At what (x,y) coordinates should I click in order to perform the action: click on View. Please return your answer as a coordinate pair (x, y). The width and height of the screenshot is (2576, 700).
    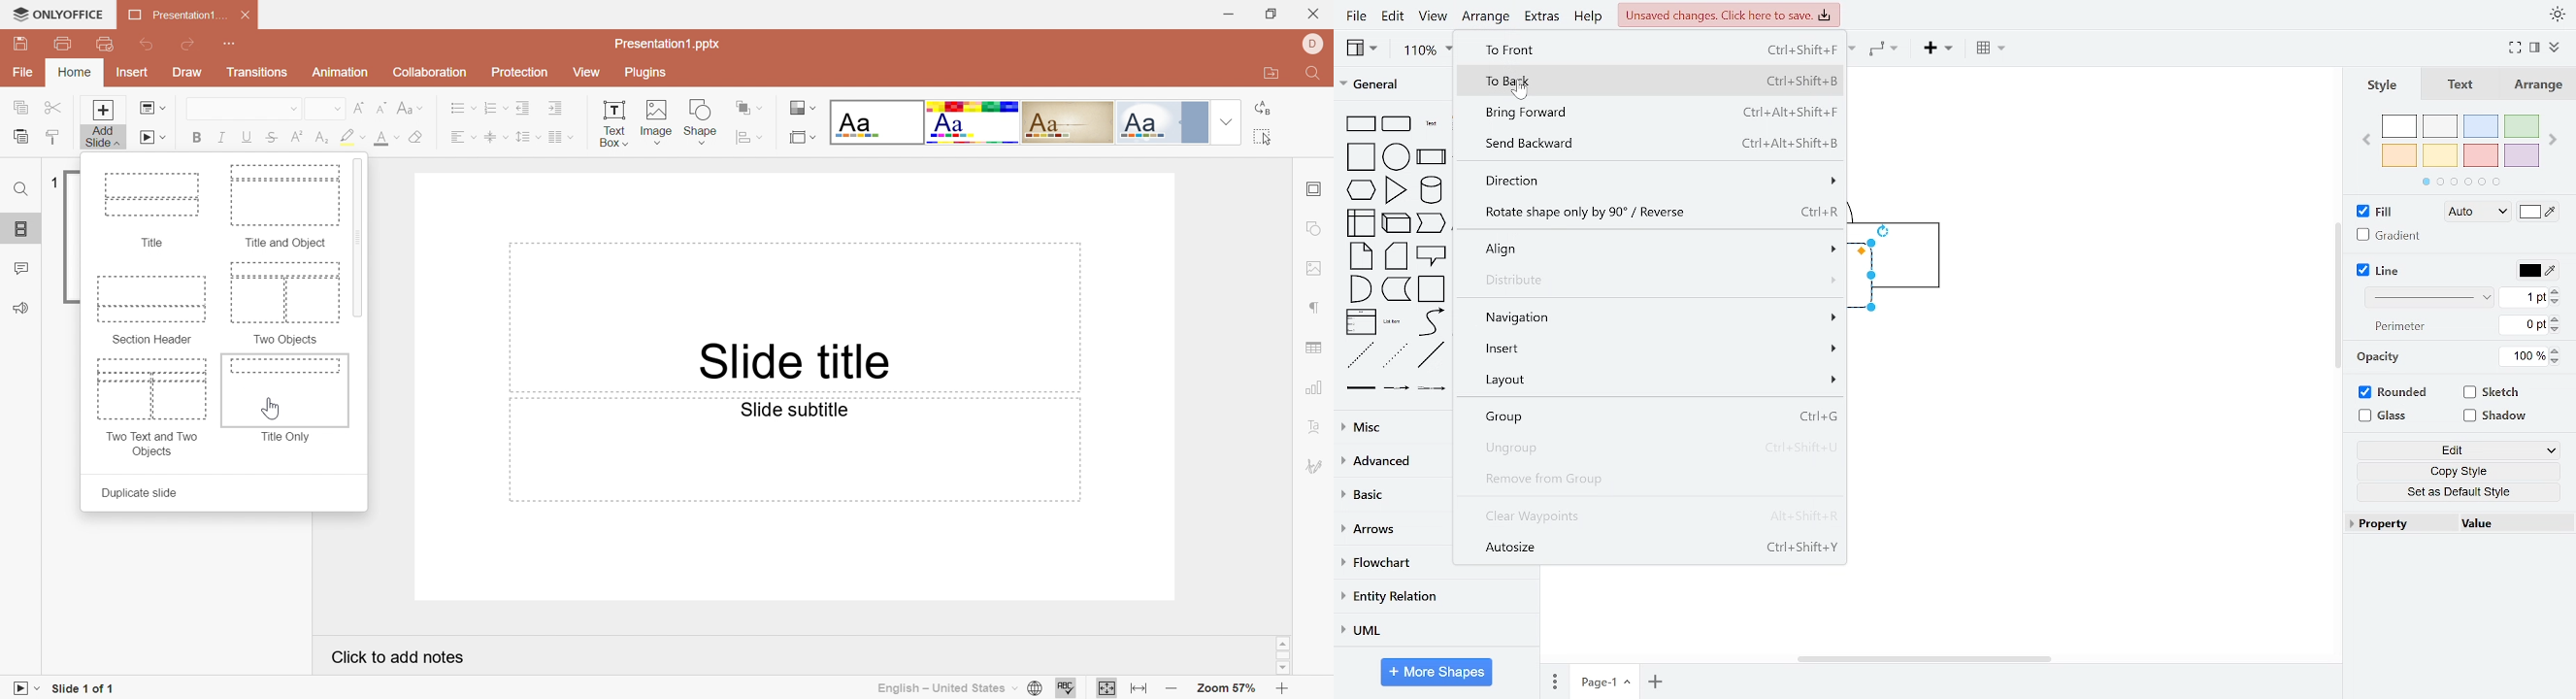
    Looking at the image, I should click on (586, 72).